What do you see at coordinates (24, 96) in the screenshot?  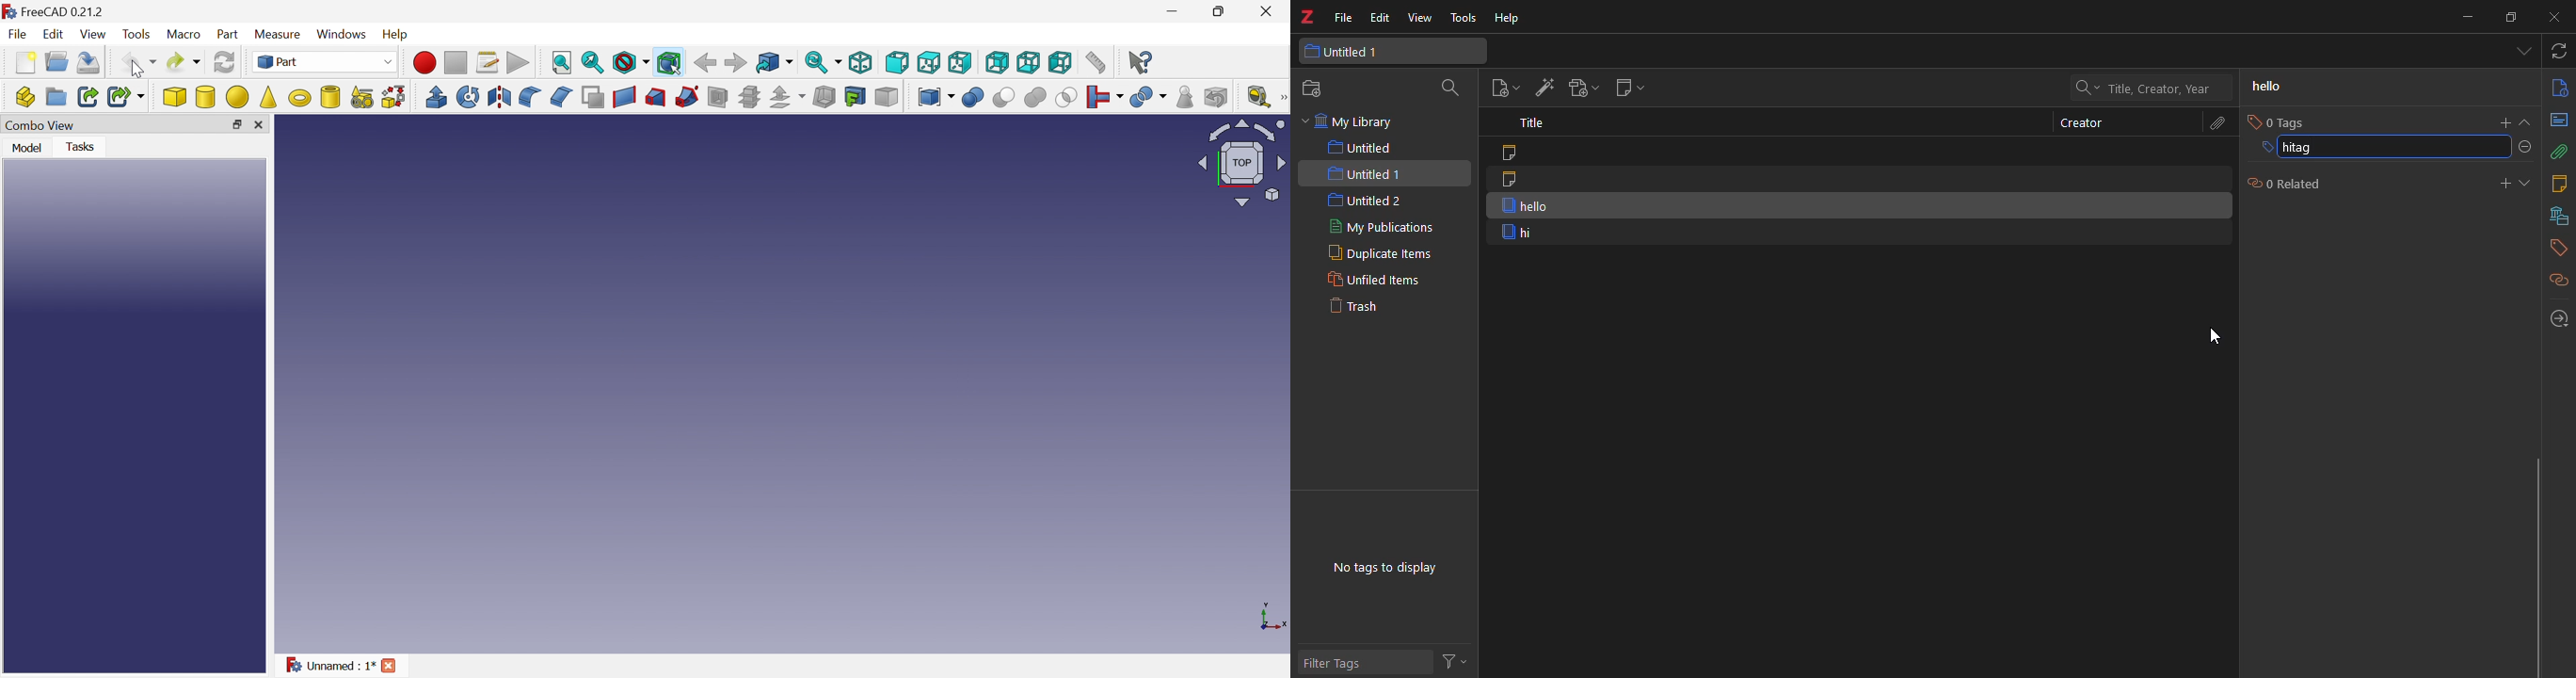 I see `Create part` at bounding box center [24, 96].